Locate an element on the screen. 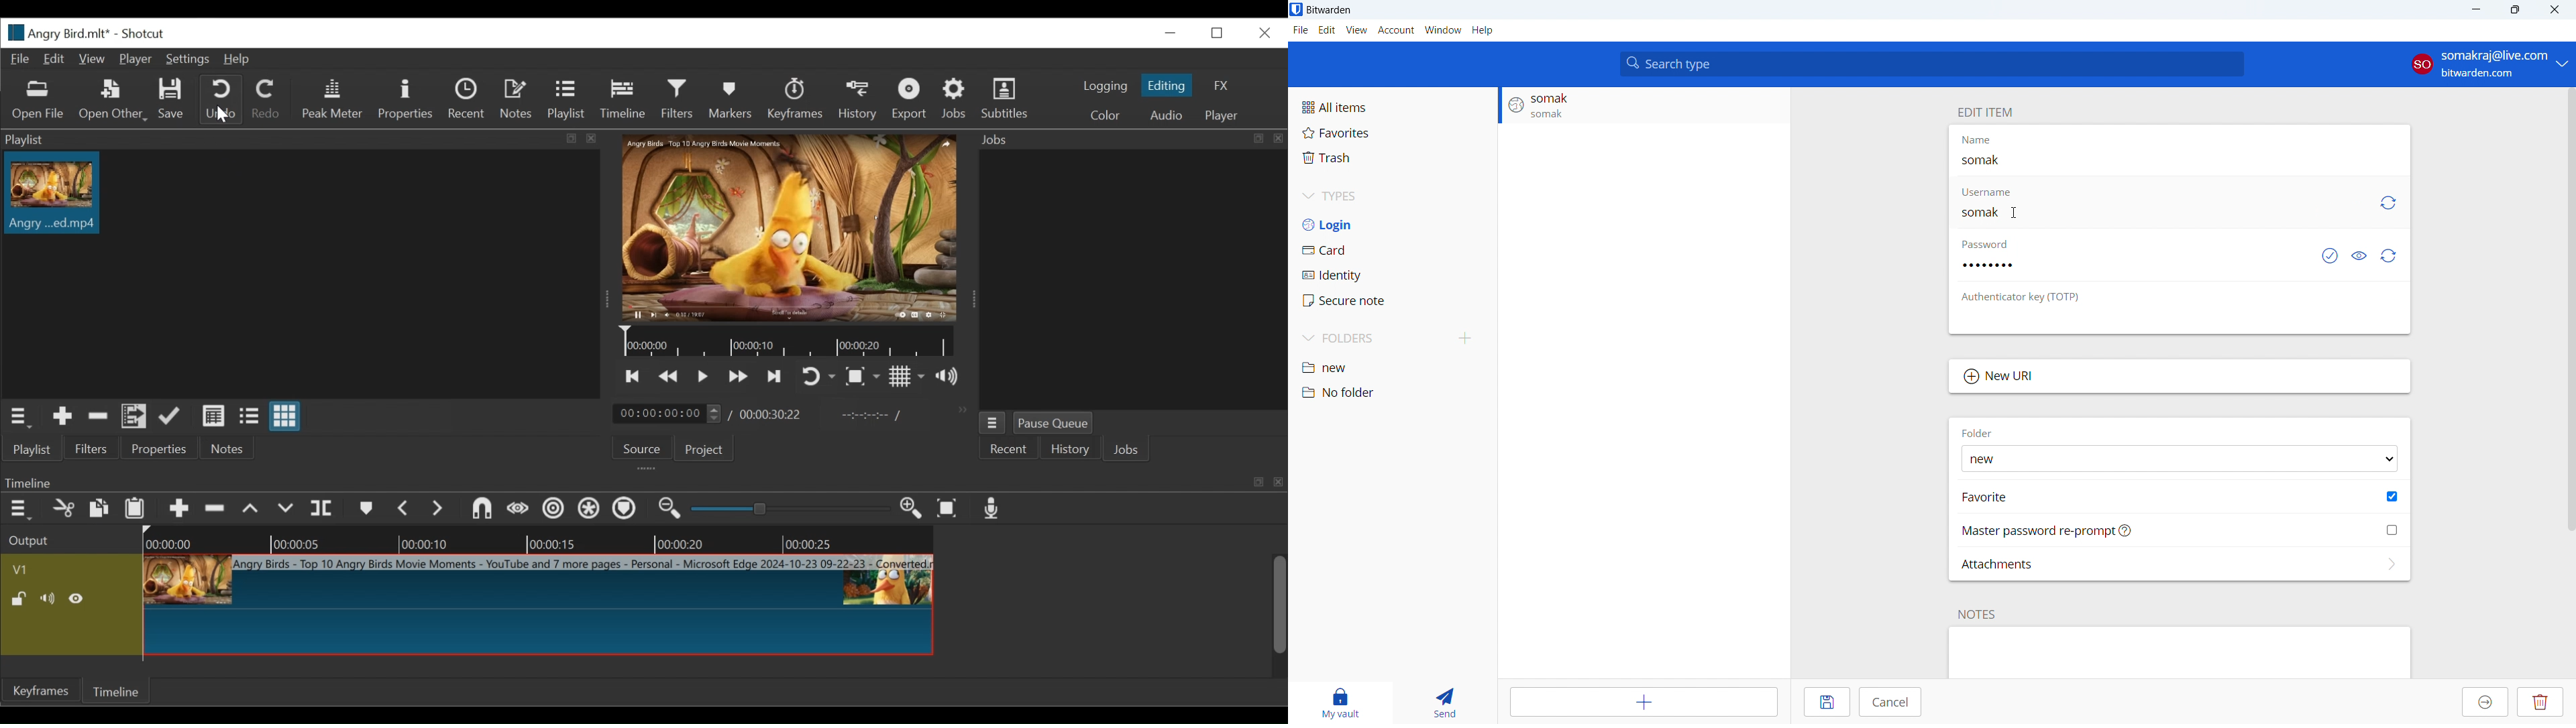 This screenshot has width=2576, height=728. Properties is located at coordinates (156, 447).